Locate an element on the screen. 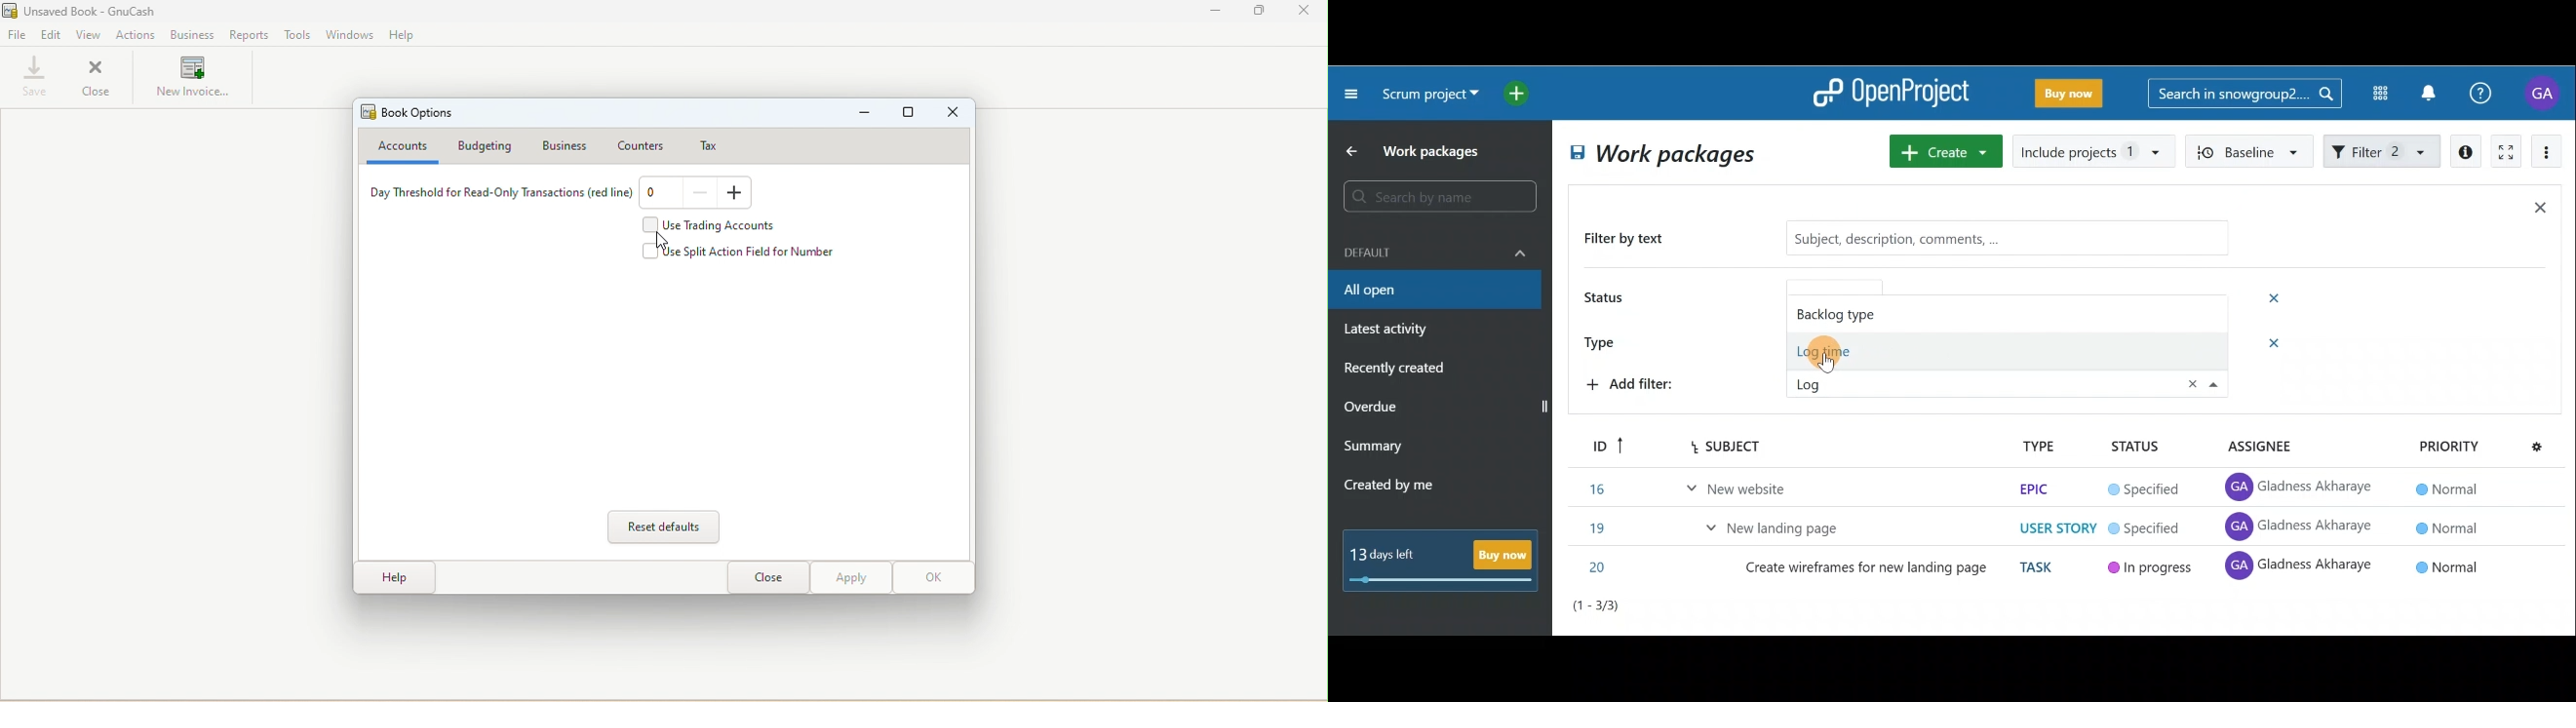 Image resolution: width=2576 pixels, height=728 pixels. Work packages is located at coordinates (1417, 151).